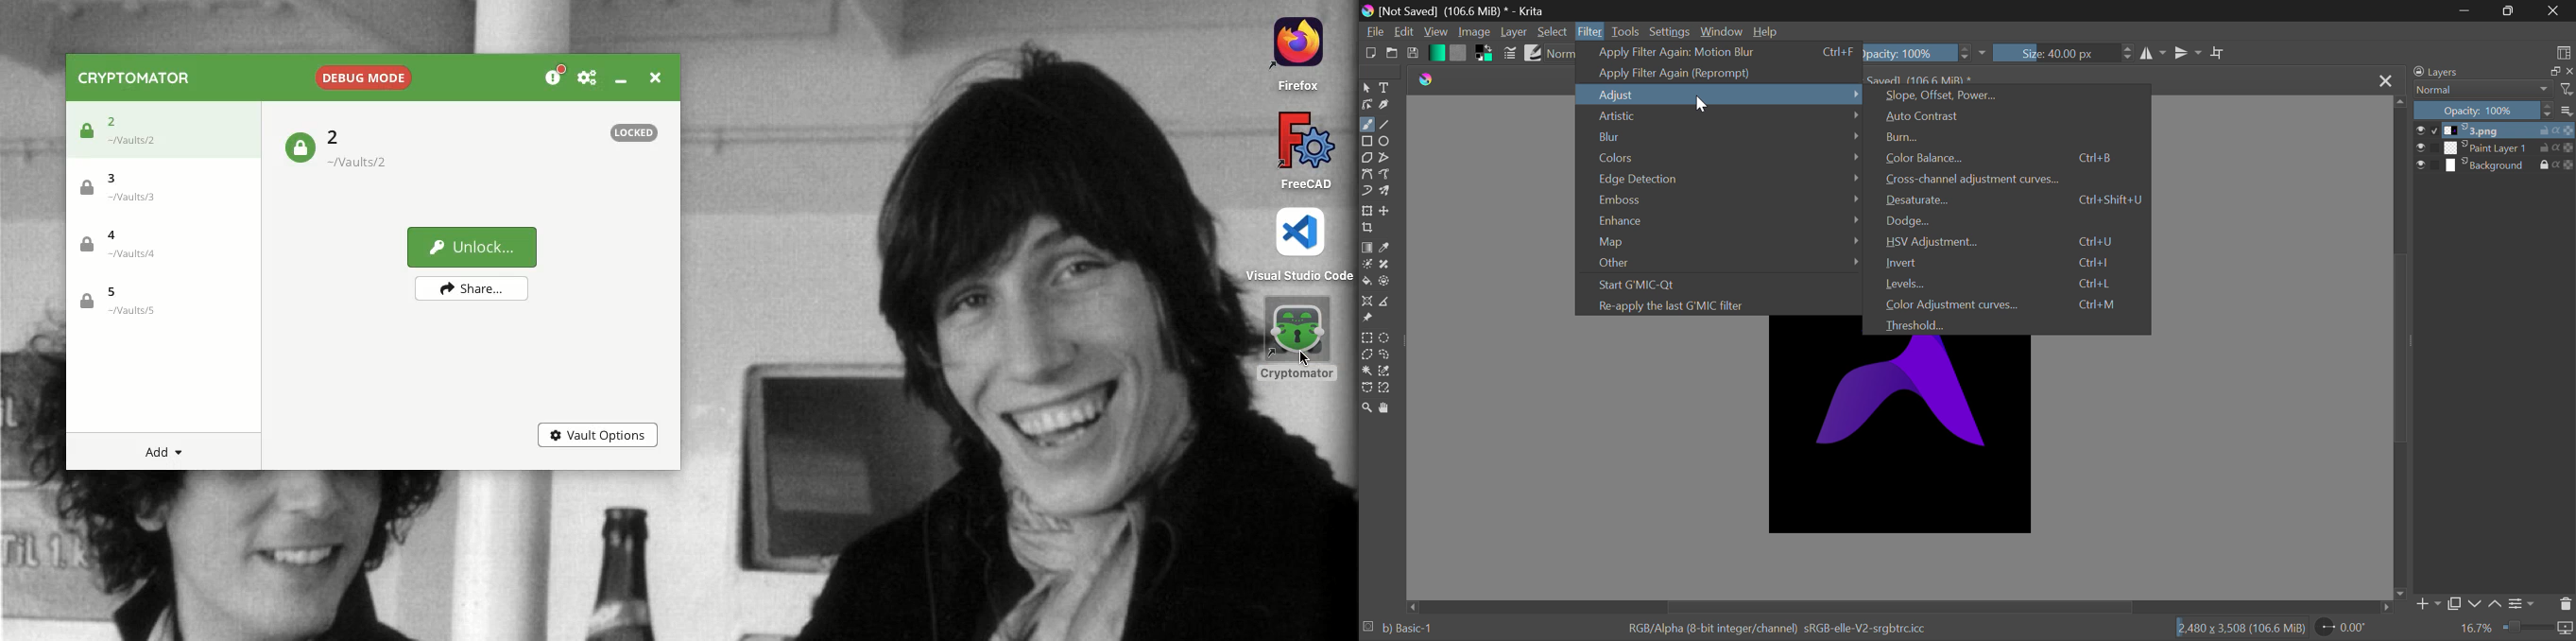  What do you see at coordinates (473, 248) in the screenshot?
I see `Unlock` at bounding box center [473, 248].